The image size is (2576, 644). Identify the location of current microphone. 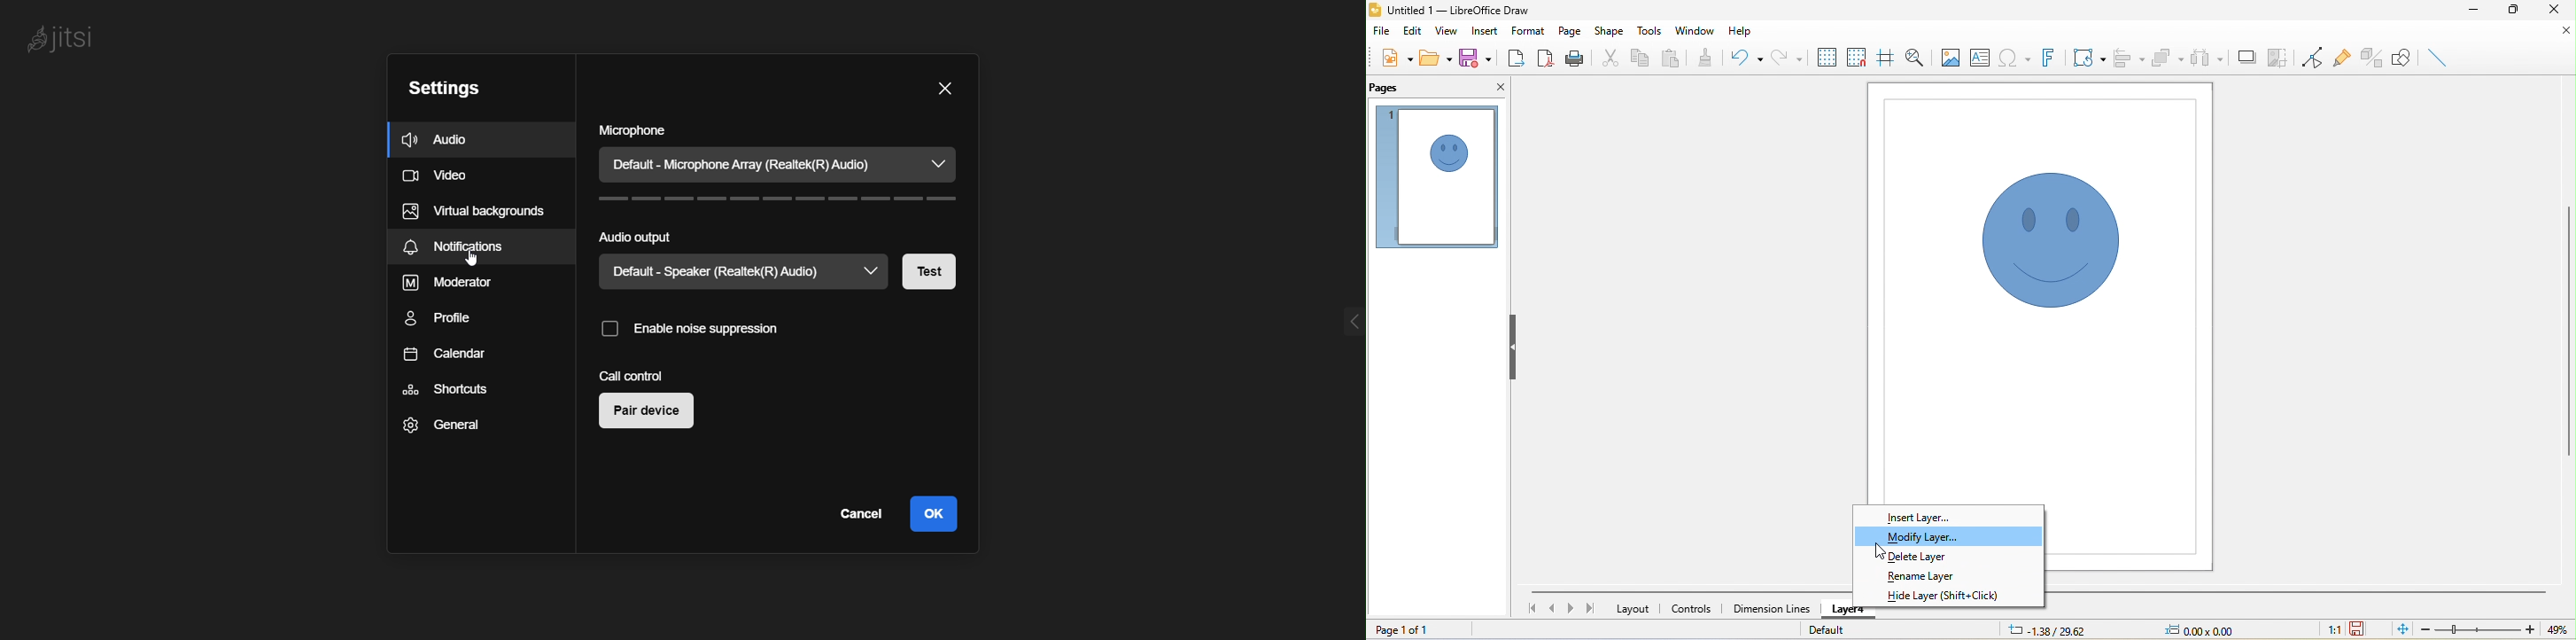
(756, 167).